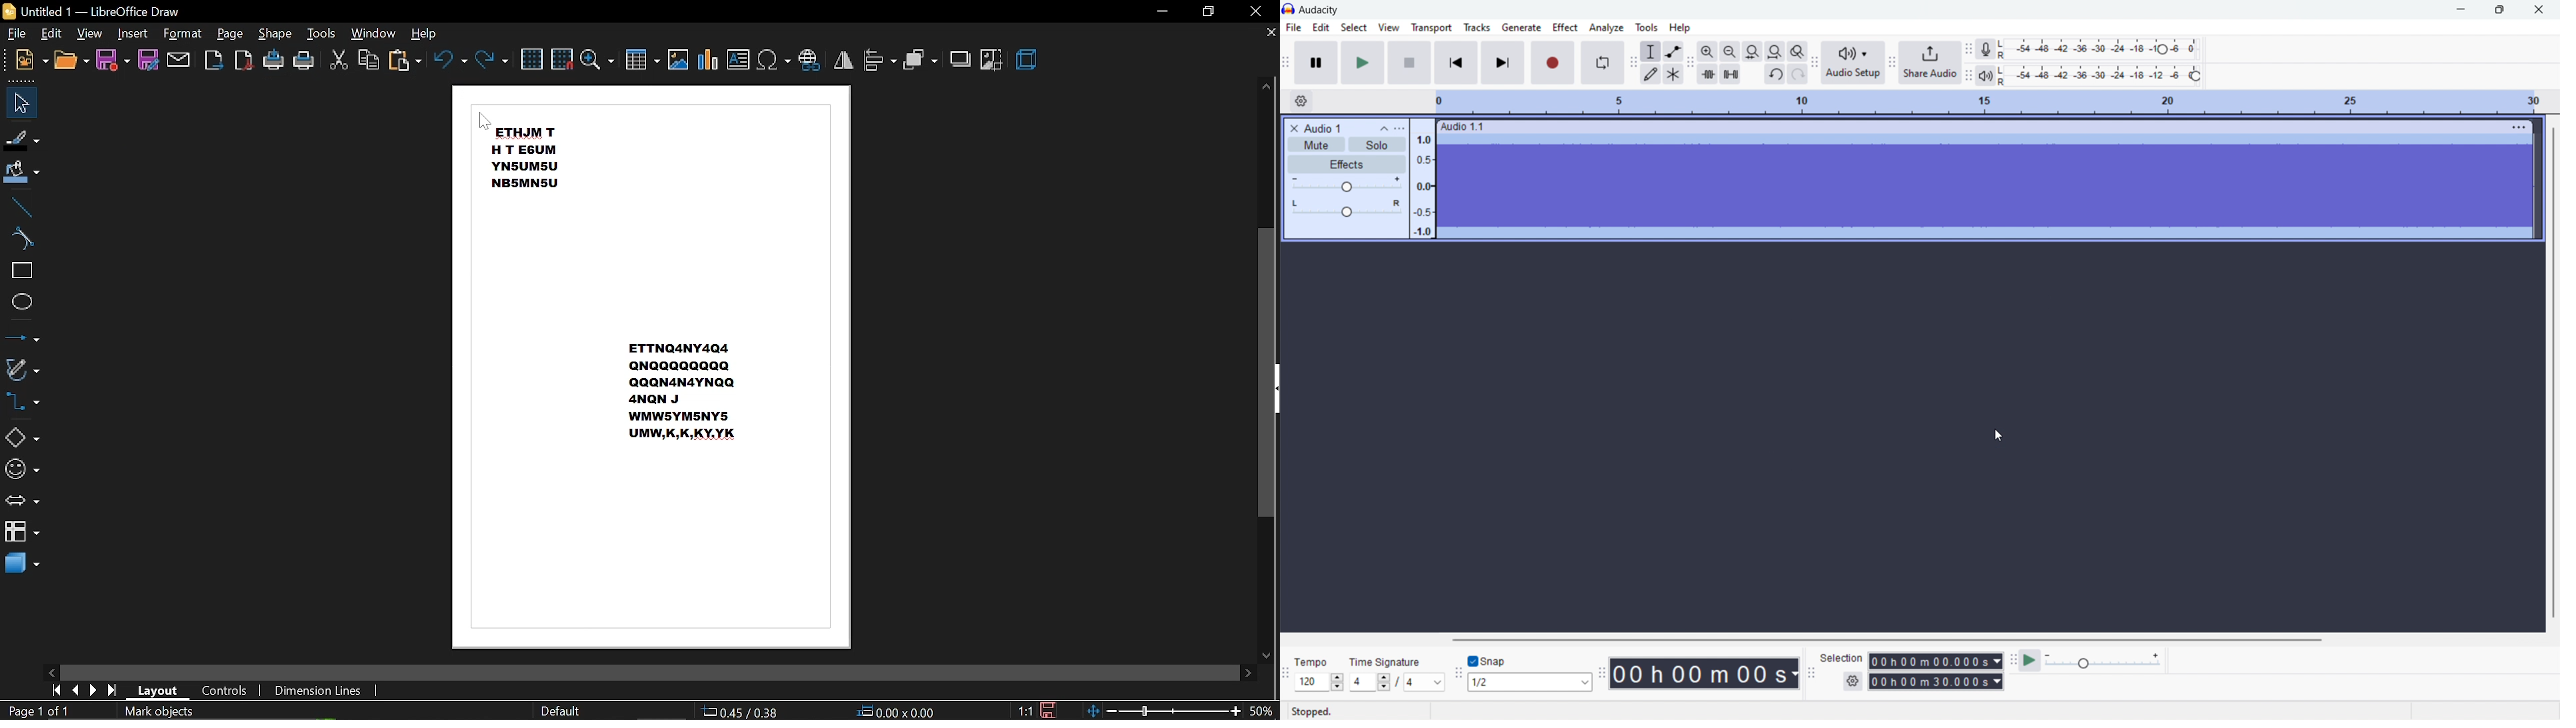 The width and height of the screenshot is (2576, 728). Describe the element at coordinates (20, 272) in the screenshot. I see `rectangle` at that location.